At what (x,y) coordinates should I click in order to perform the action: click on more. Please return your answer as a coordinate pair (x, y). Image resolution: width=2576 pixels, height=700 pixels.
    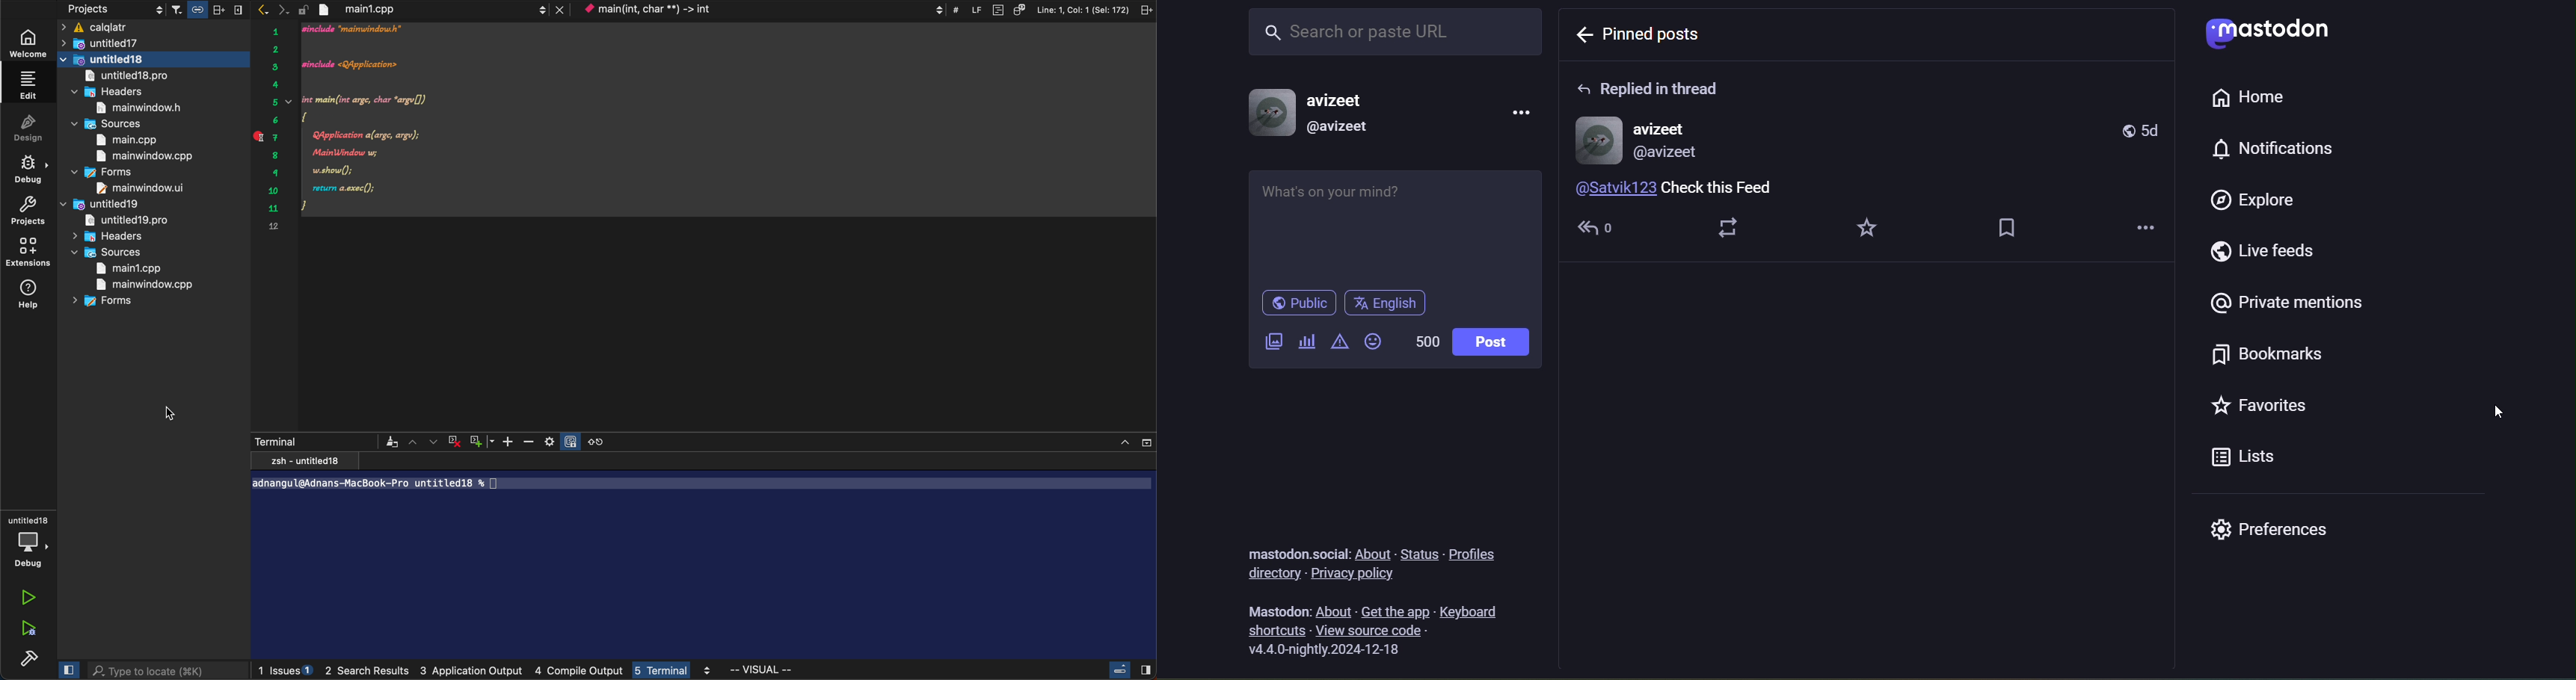
    Looking at the image, I should click on (2151, 226).